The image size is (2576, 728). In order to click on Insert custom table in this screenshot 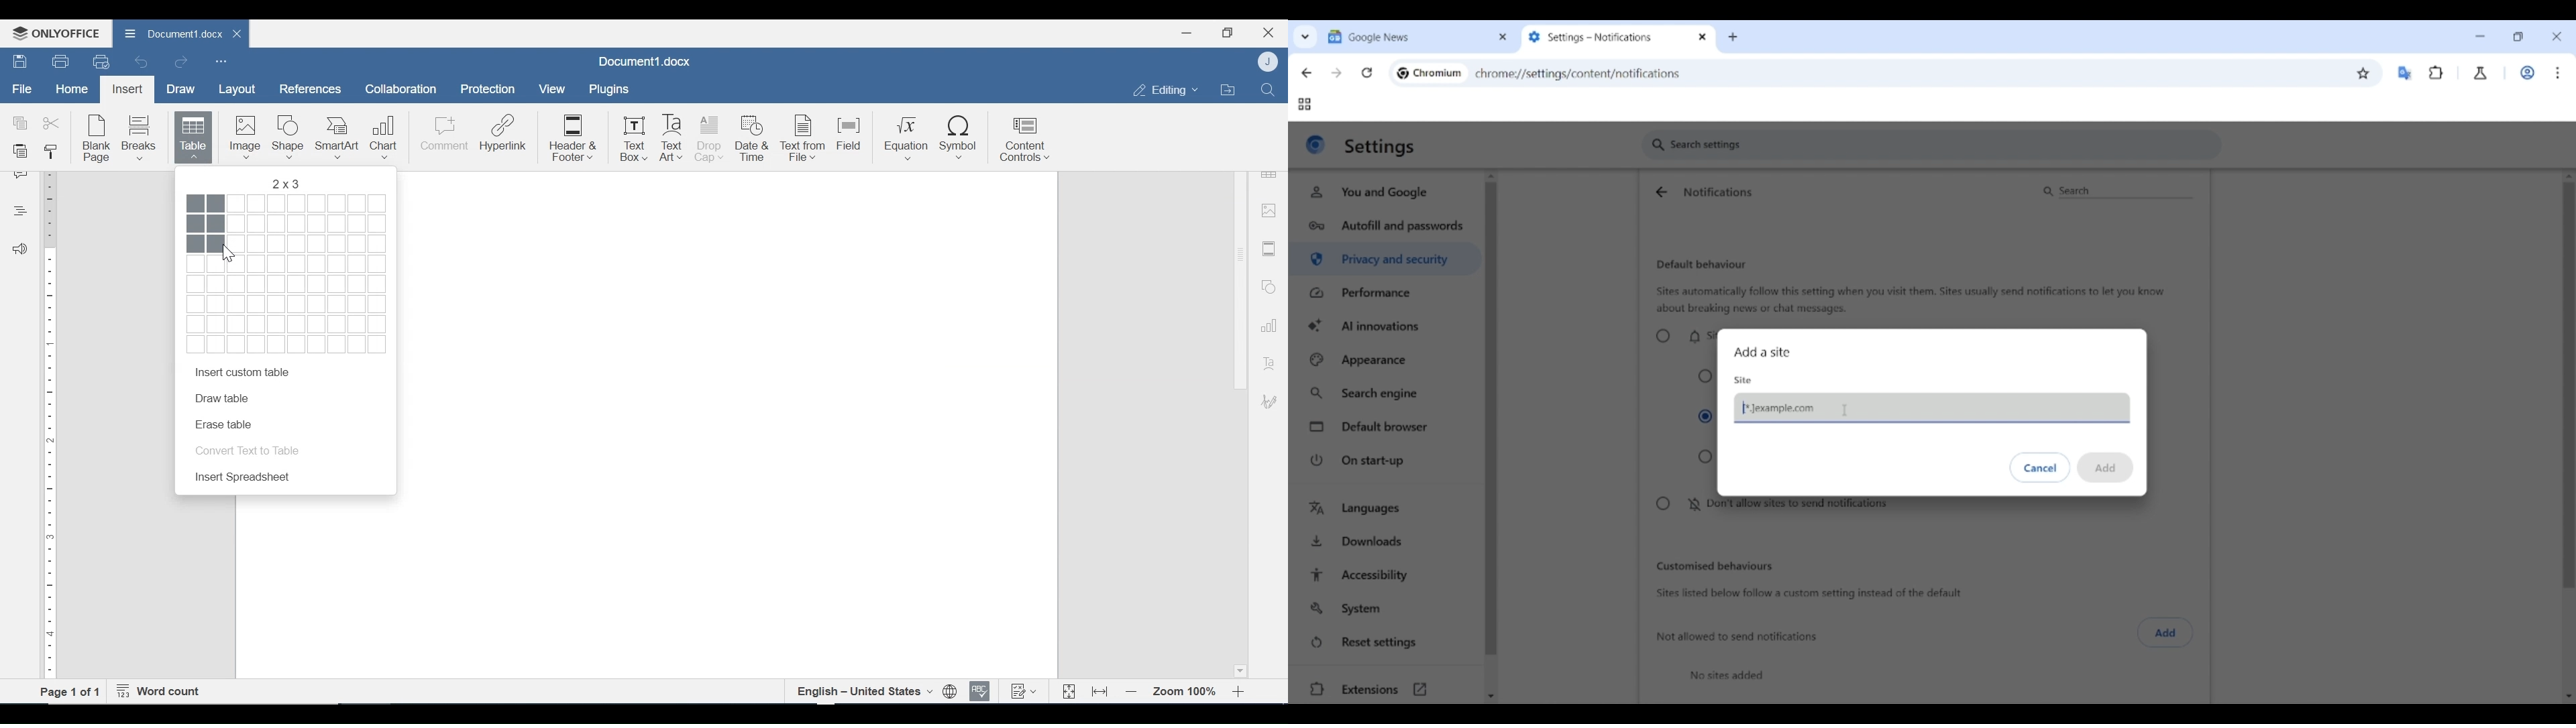, I will do `click(244, 373)`.